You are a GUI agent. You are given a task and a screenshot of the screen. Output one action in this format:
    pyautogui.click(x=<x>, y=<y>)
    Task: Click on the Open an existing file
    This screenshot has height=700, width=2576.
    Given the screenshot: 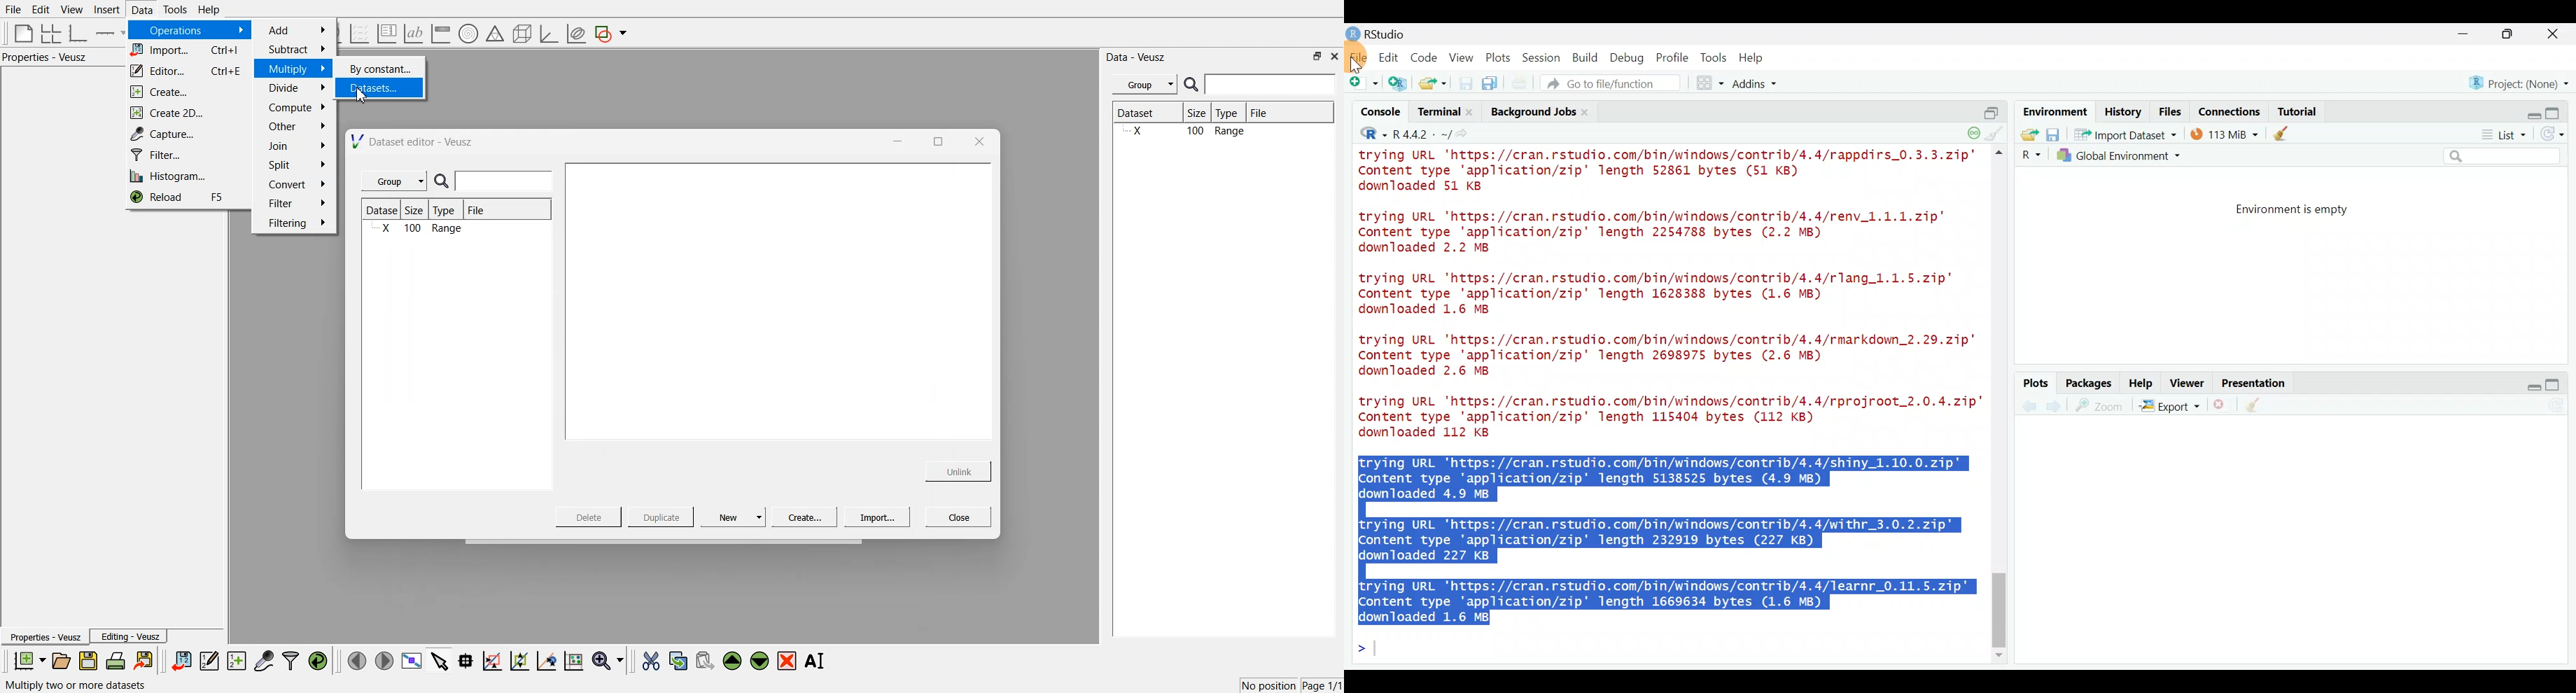 What is the action you would take?
    pyautogui.click(x=1434, y=85)
    